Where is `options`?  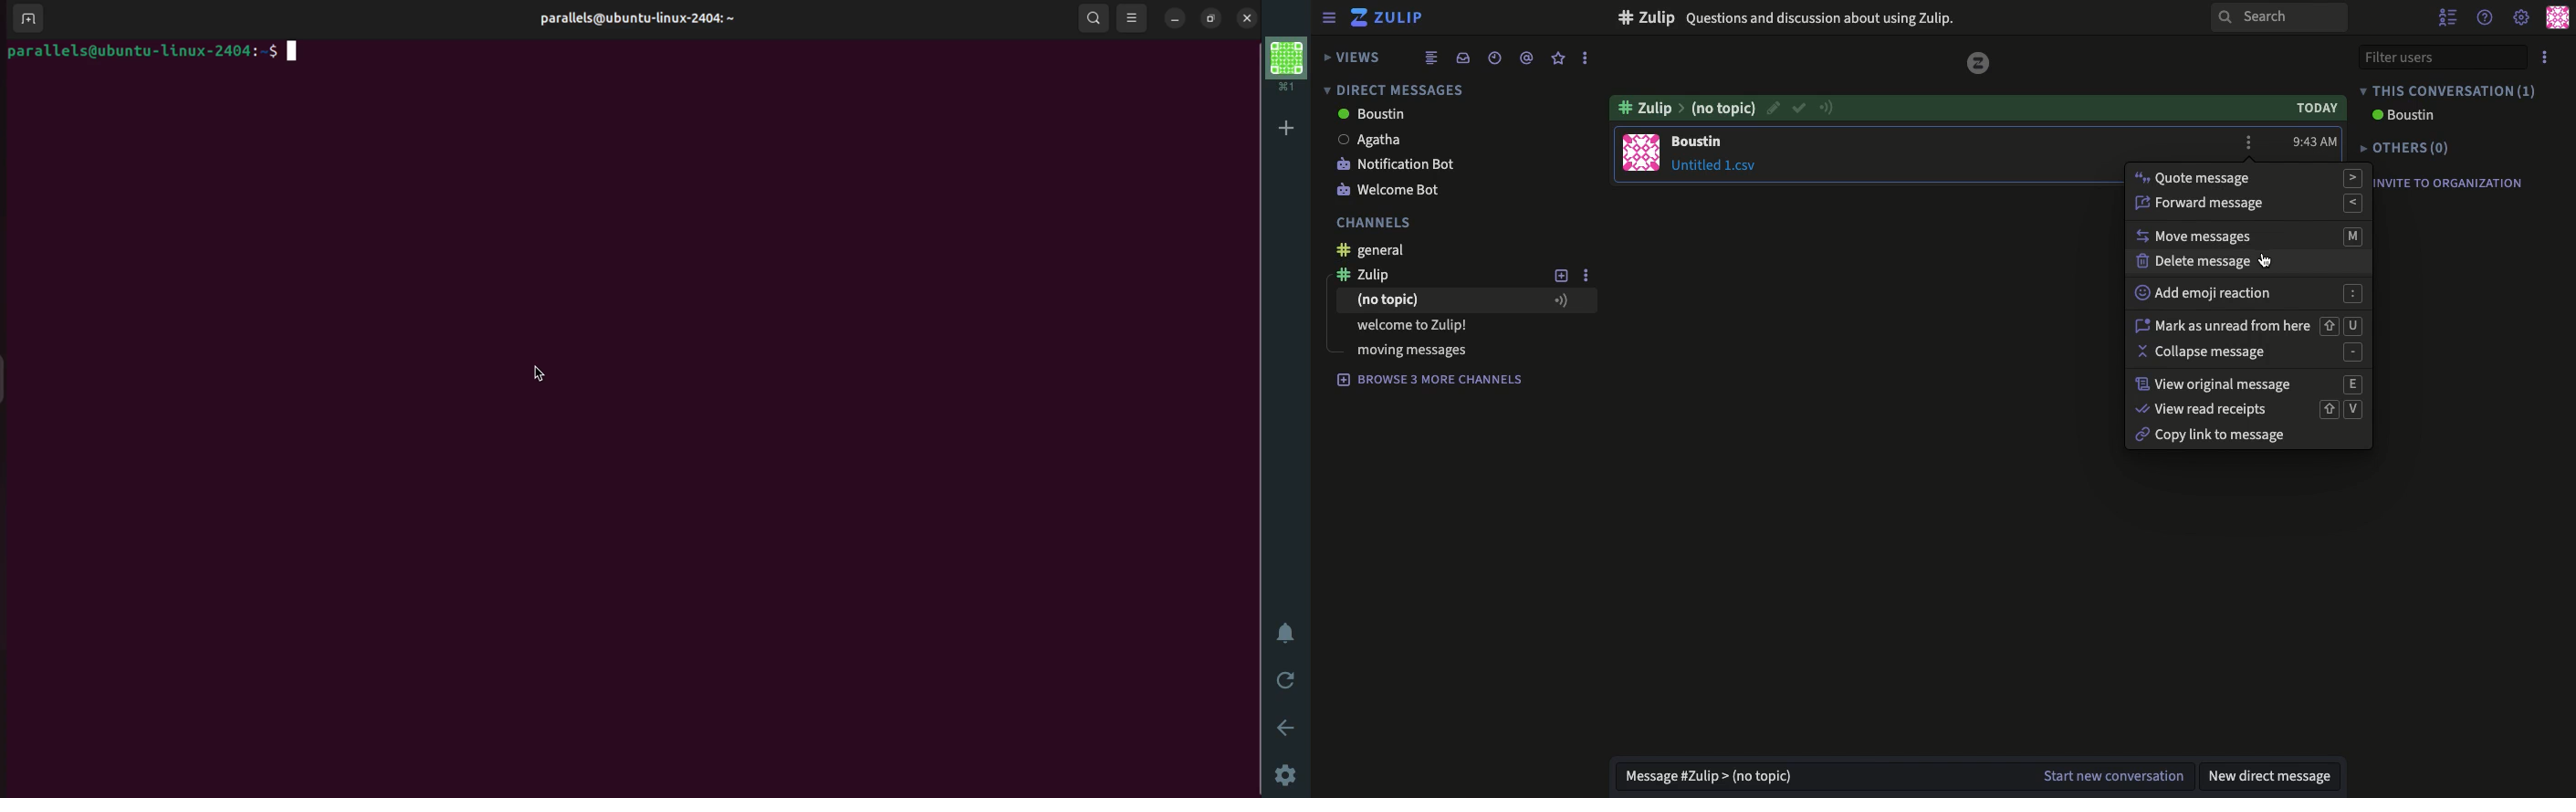
options is located at coordinates (2545, 58).